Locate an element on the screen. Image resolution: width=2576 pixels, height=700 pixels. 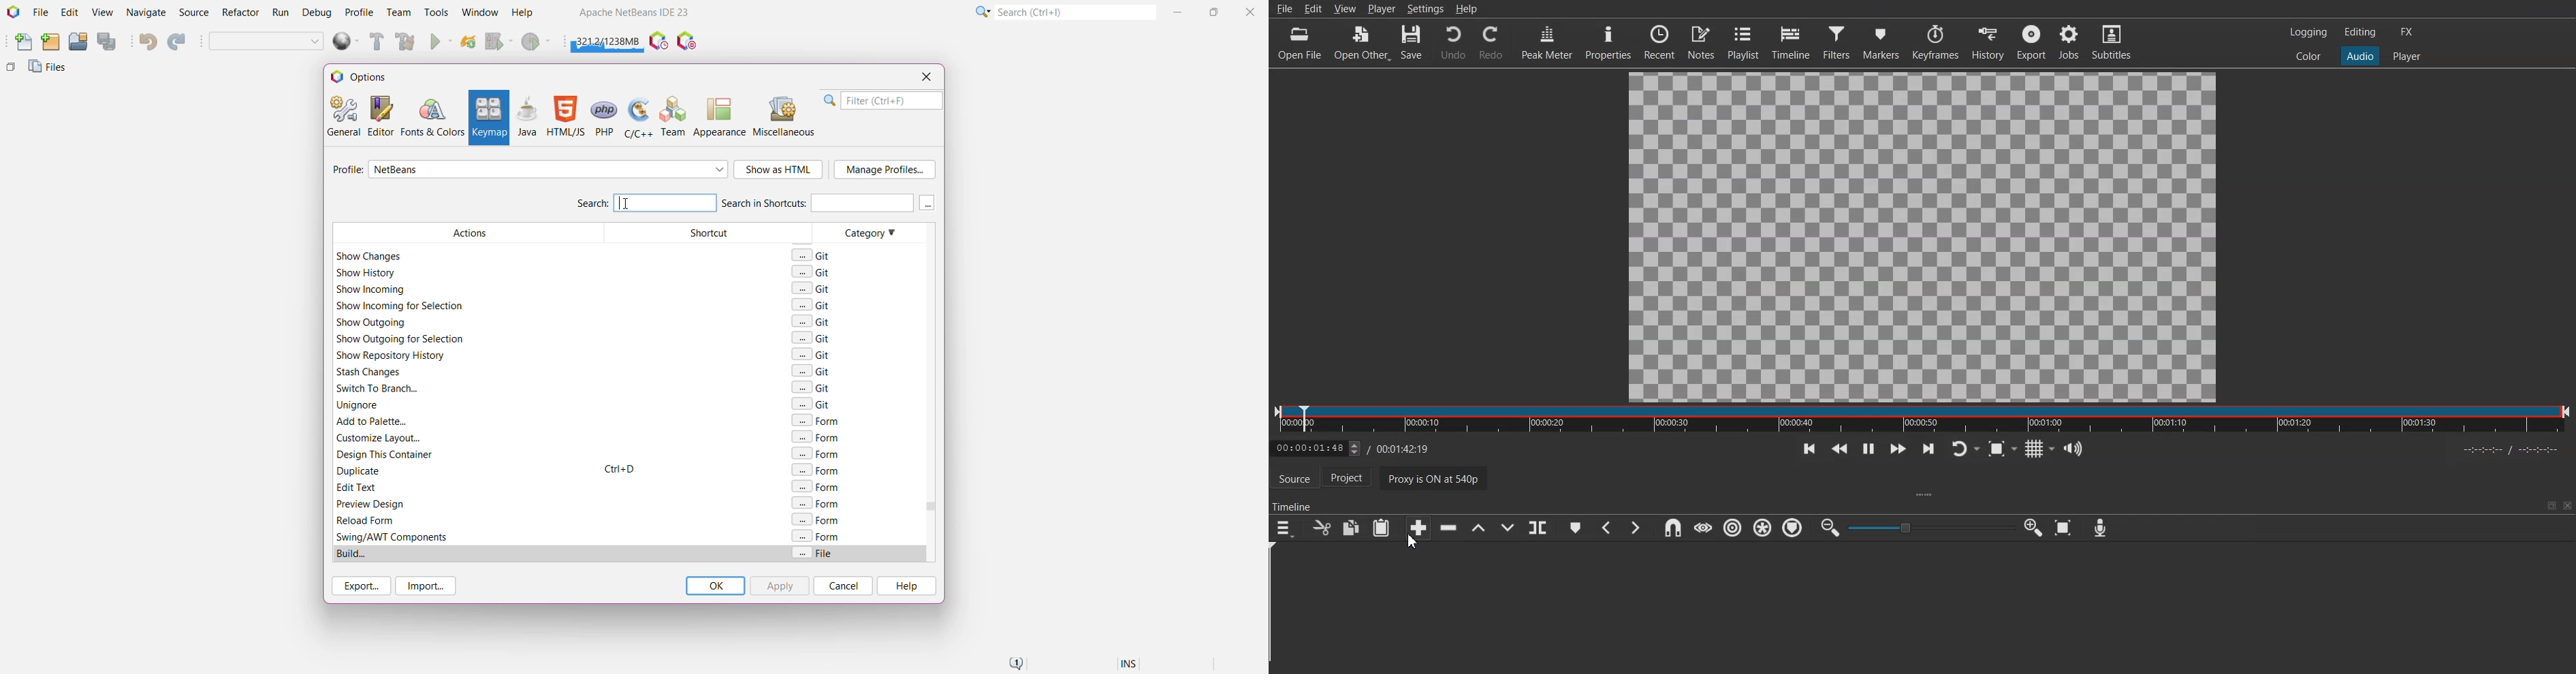
Playlist is located at coordinates (1745, 42).